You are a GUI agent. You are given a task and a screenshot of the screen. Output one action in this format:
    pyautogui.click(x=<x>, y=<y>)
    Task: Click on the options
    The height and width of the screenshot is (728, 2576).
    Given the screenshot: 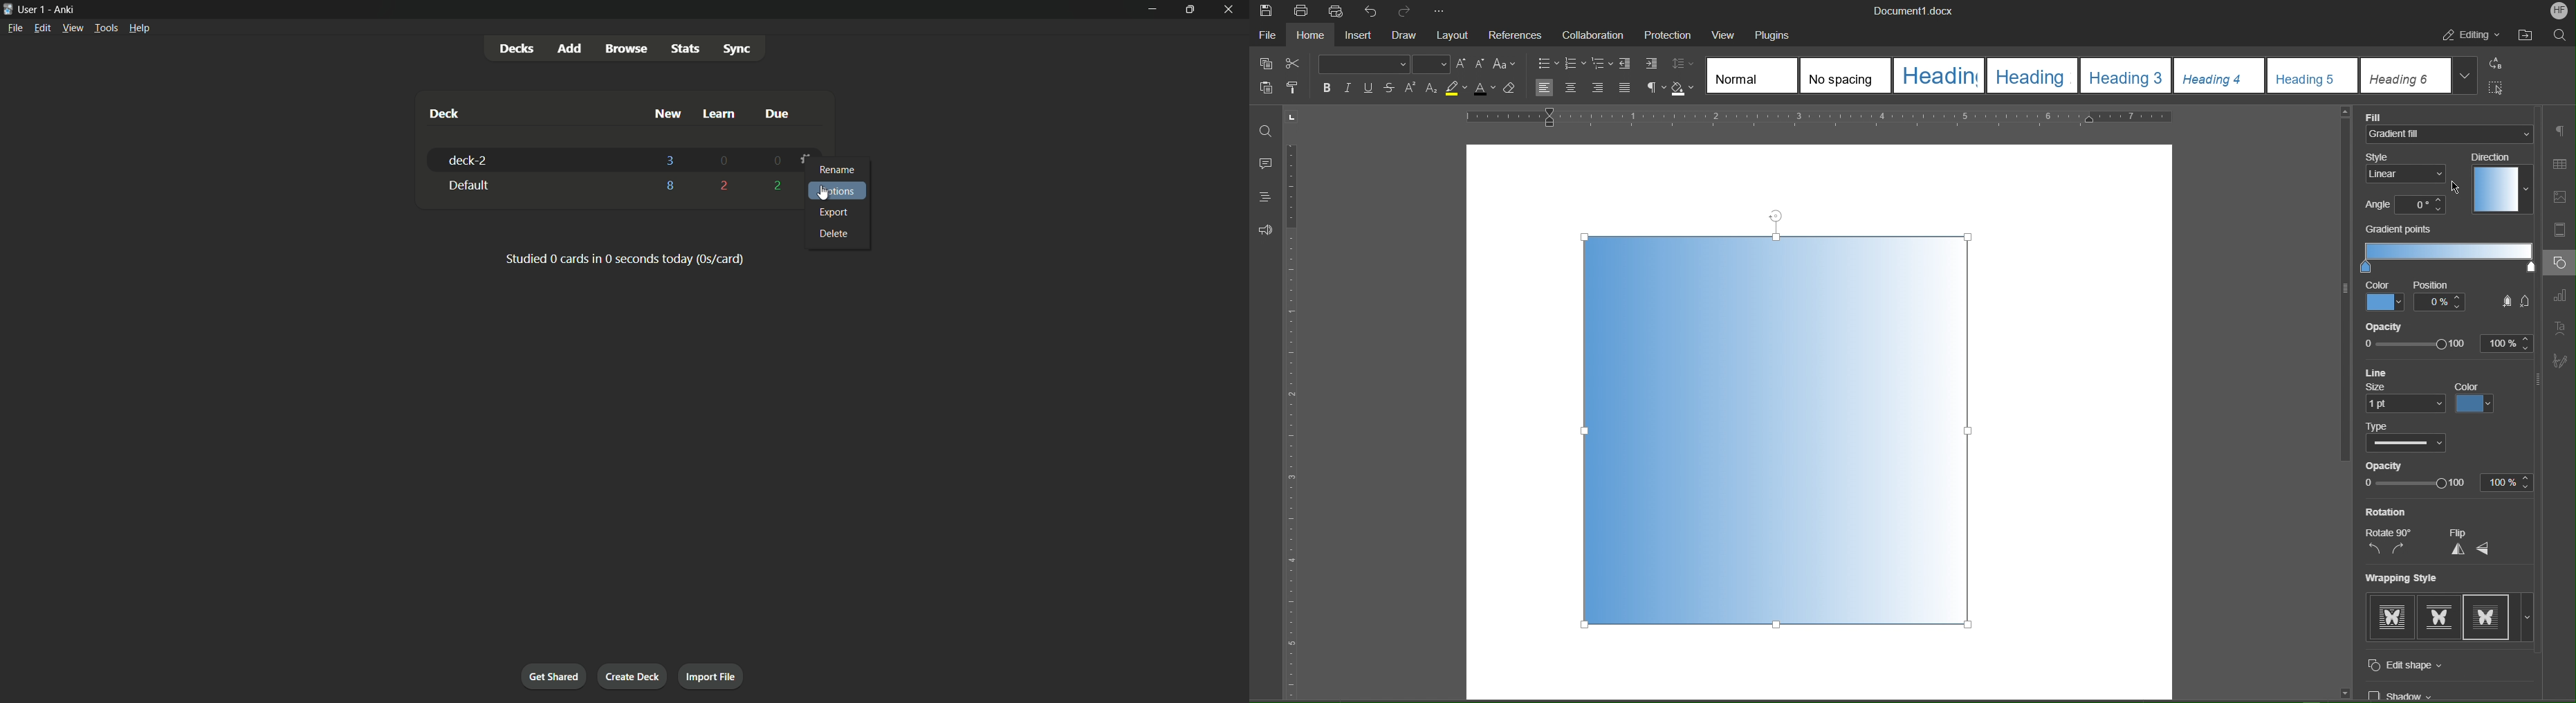 What is the action you would take?
    pyautogui.click(x=840, y=191)
    